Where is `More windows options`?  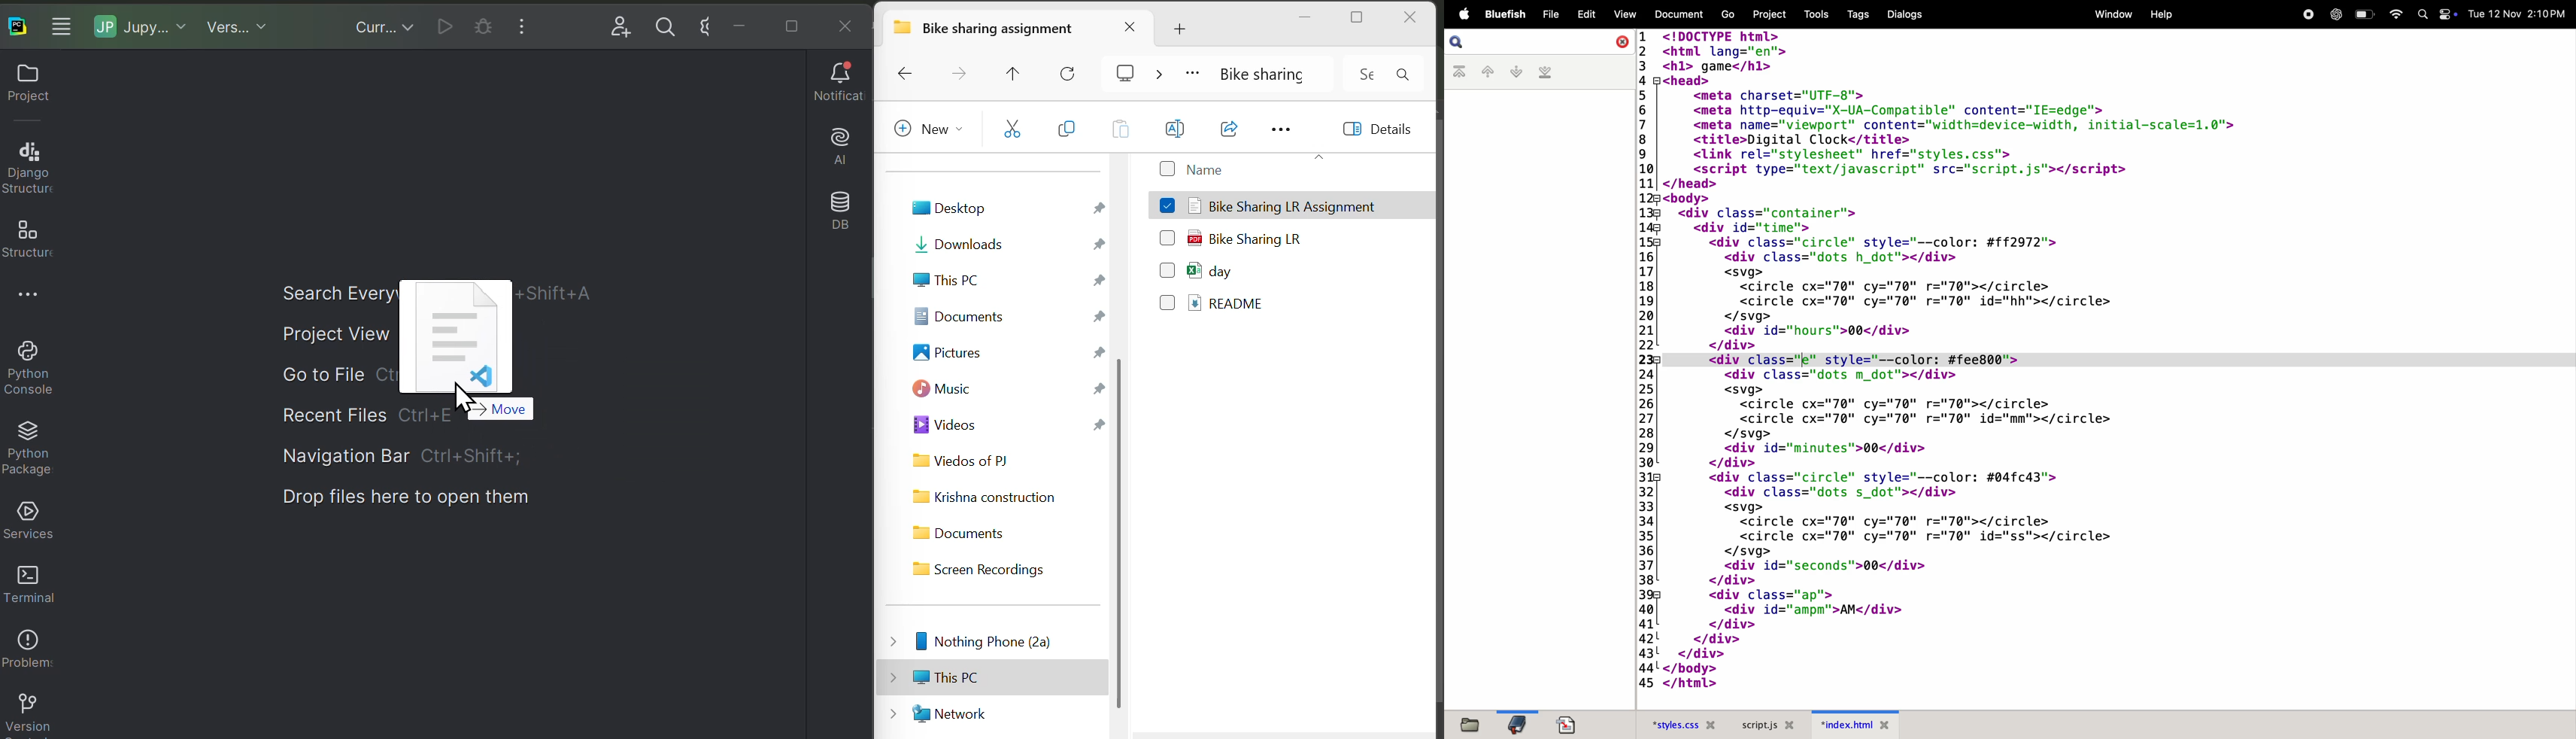
More windows options is located at coordinates (66, 24).